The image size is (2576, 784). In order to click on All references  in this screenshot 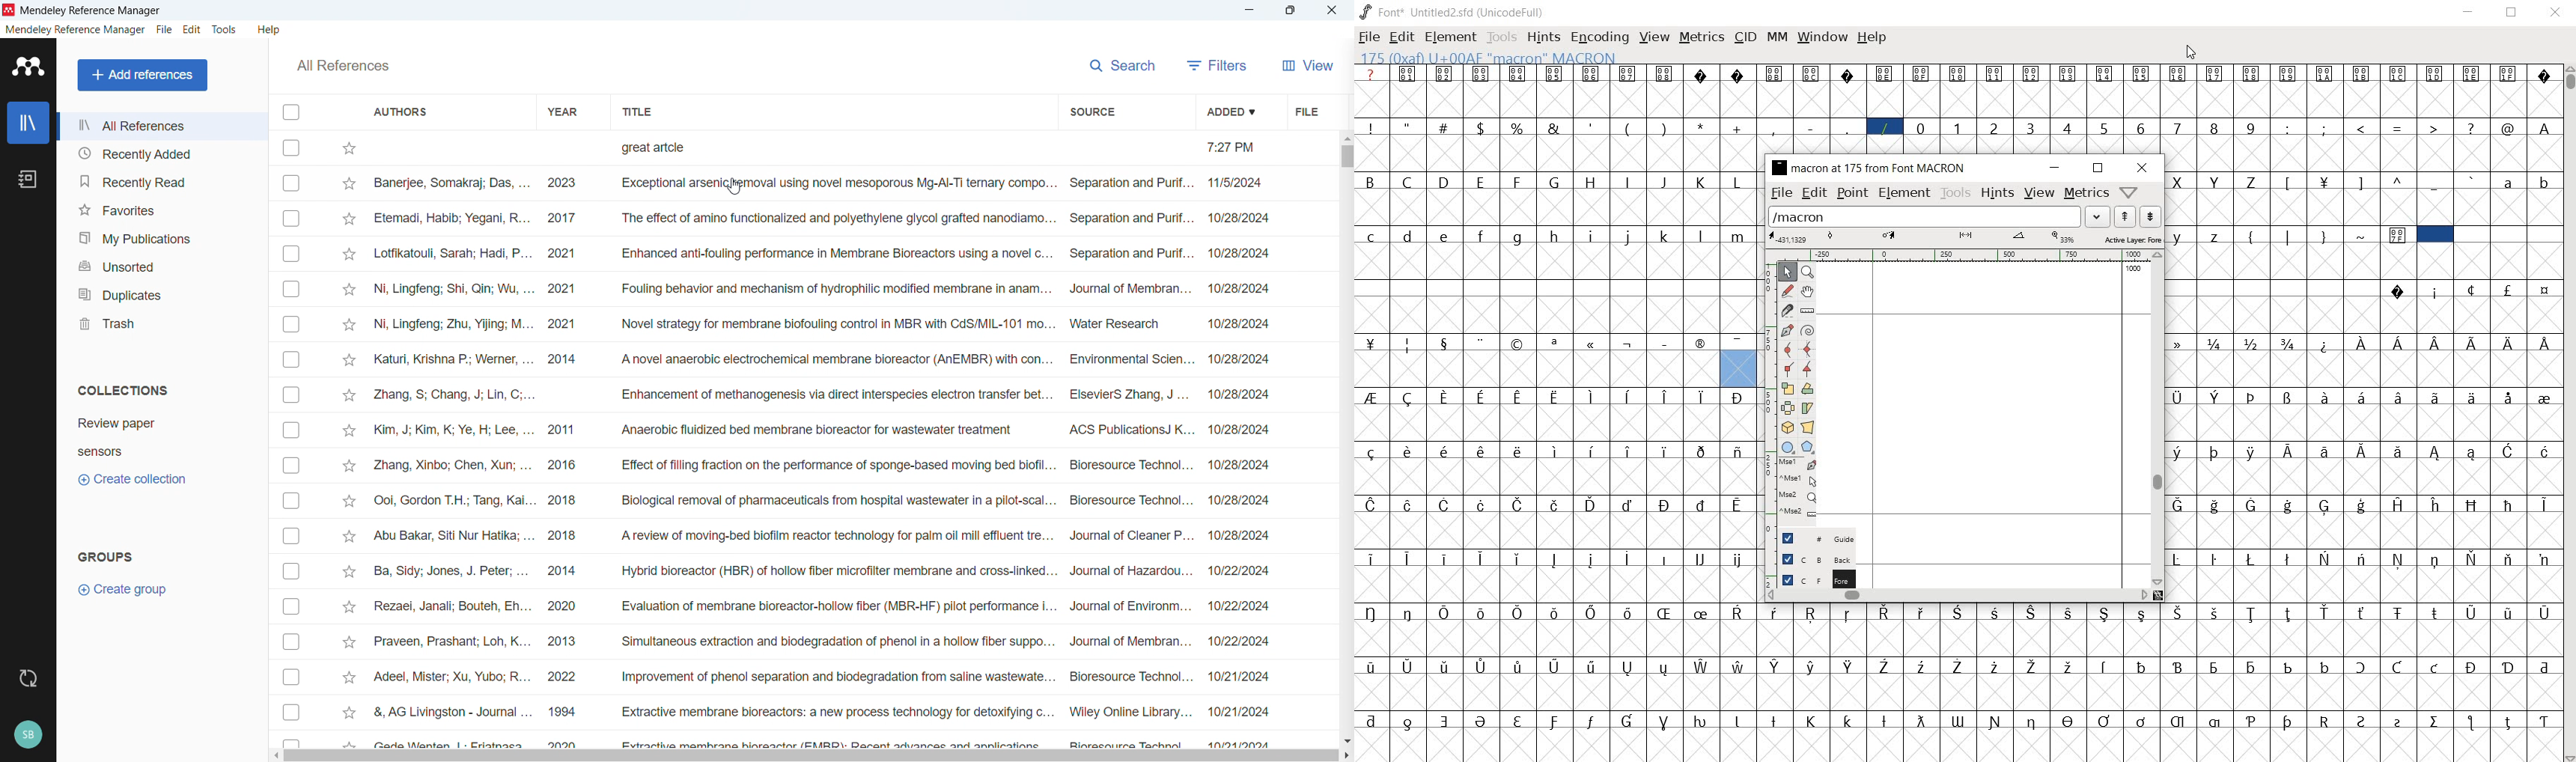, I will do `click(342, 66)`.